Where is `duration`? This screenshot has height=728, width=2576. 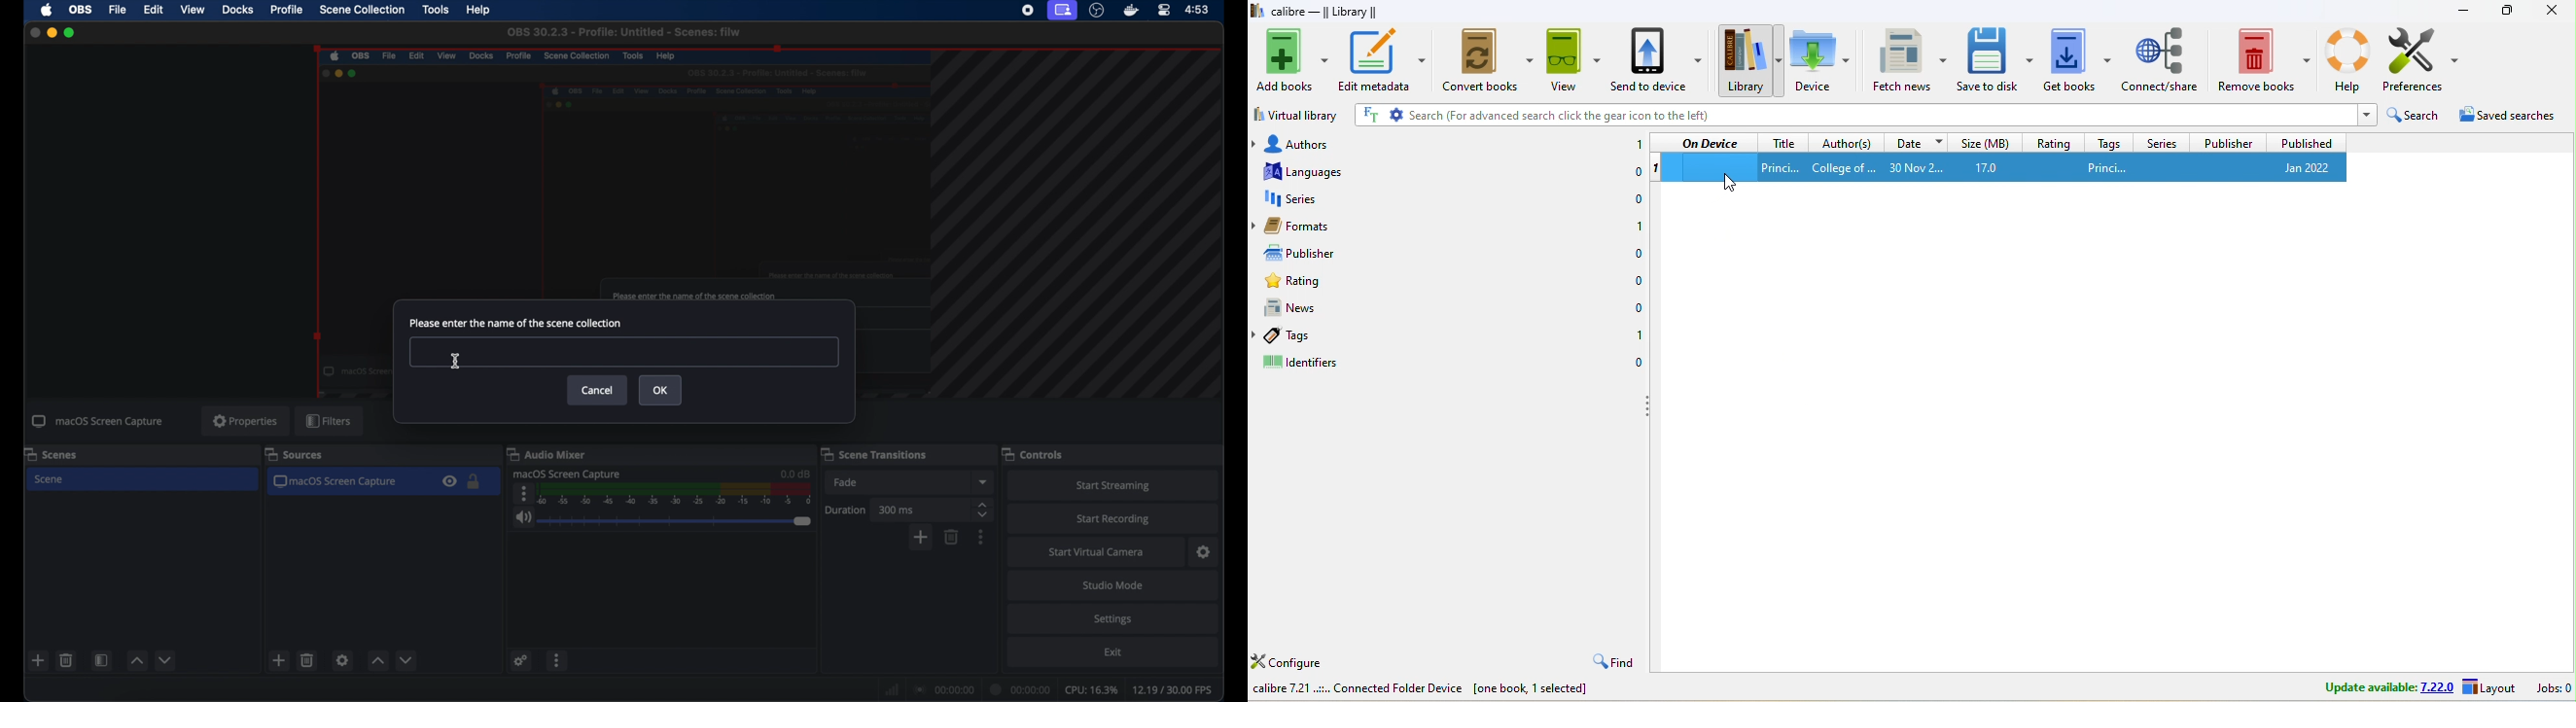
duration is located at coordinates (846, 509).